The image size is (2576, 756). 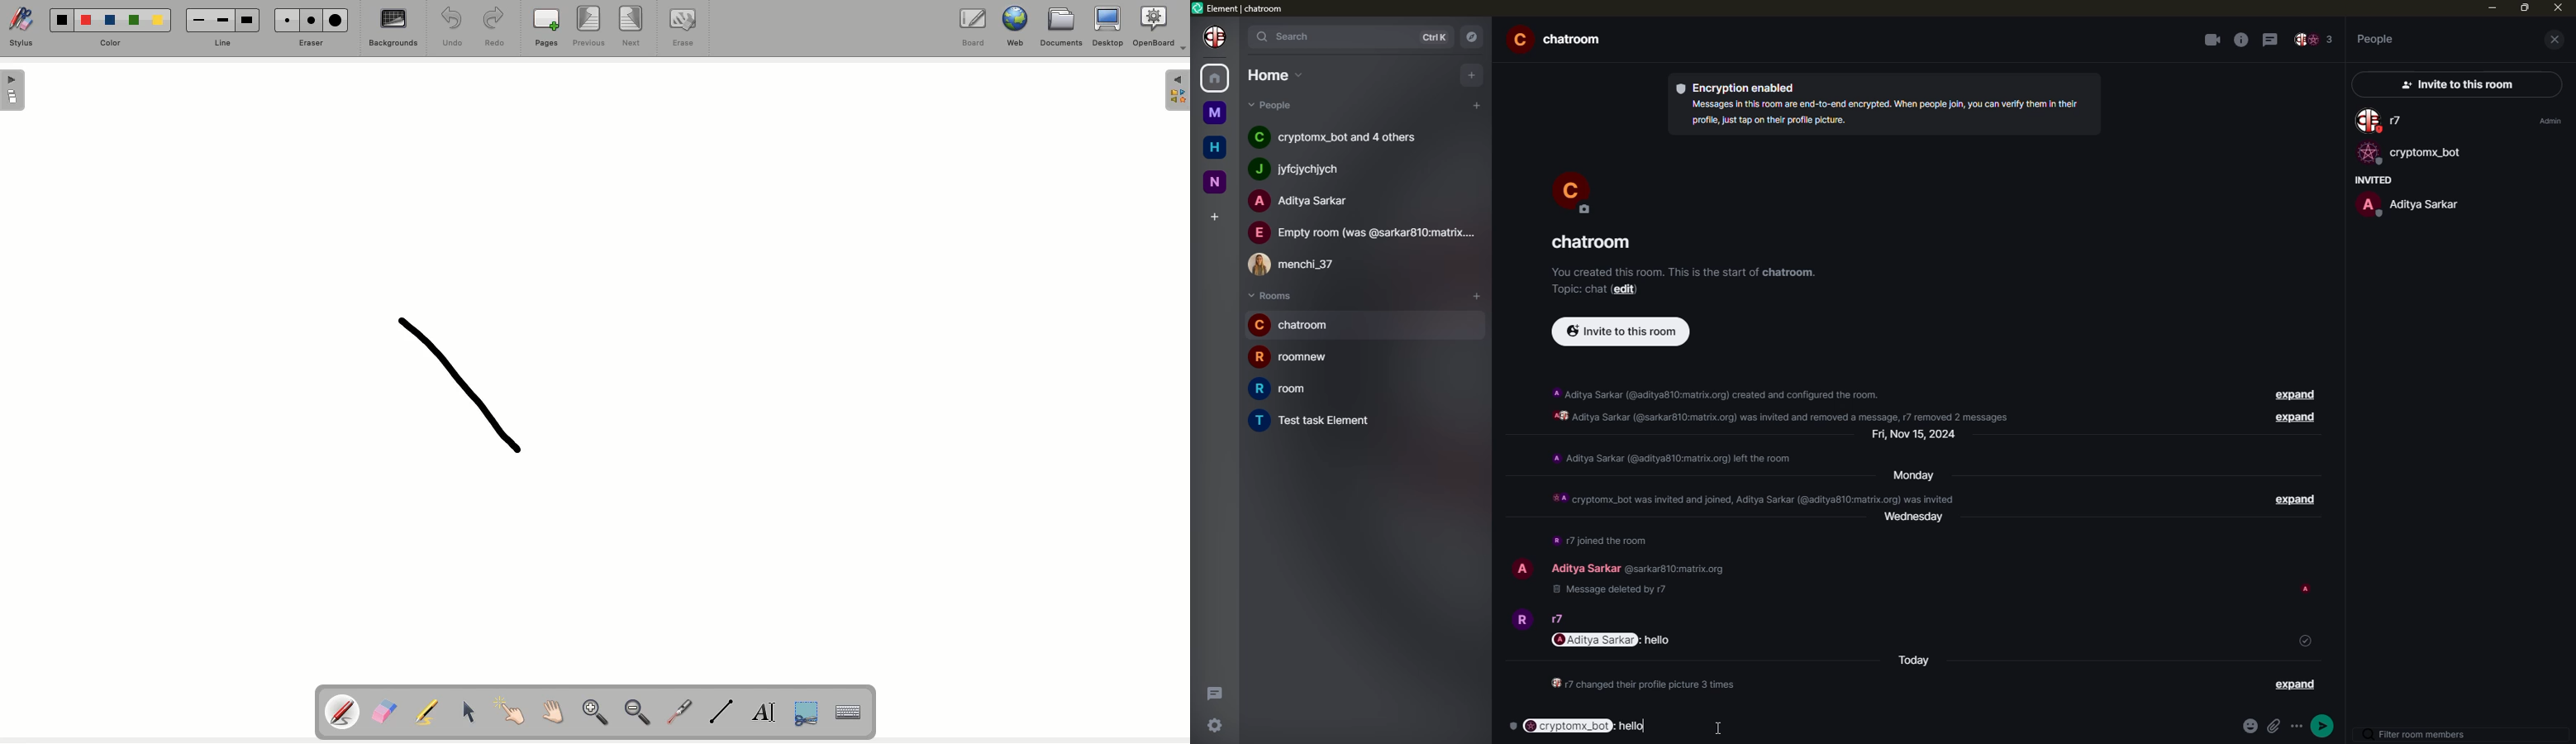 I want to click on info, so click(x=1882, y=112).